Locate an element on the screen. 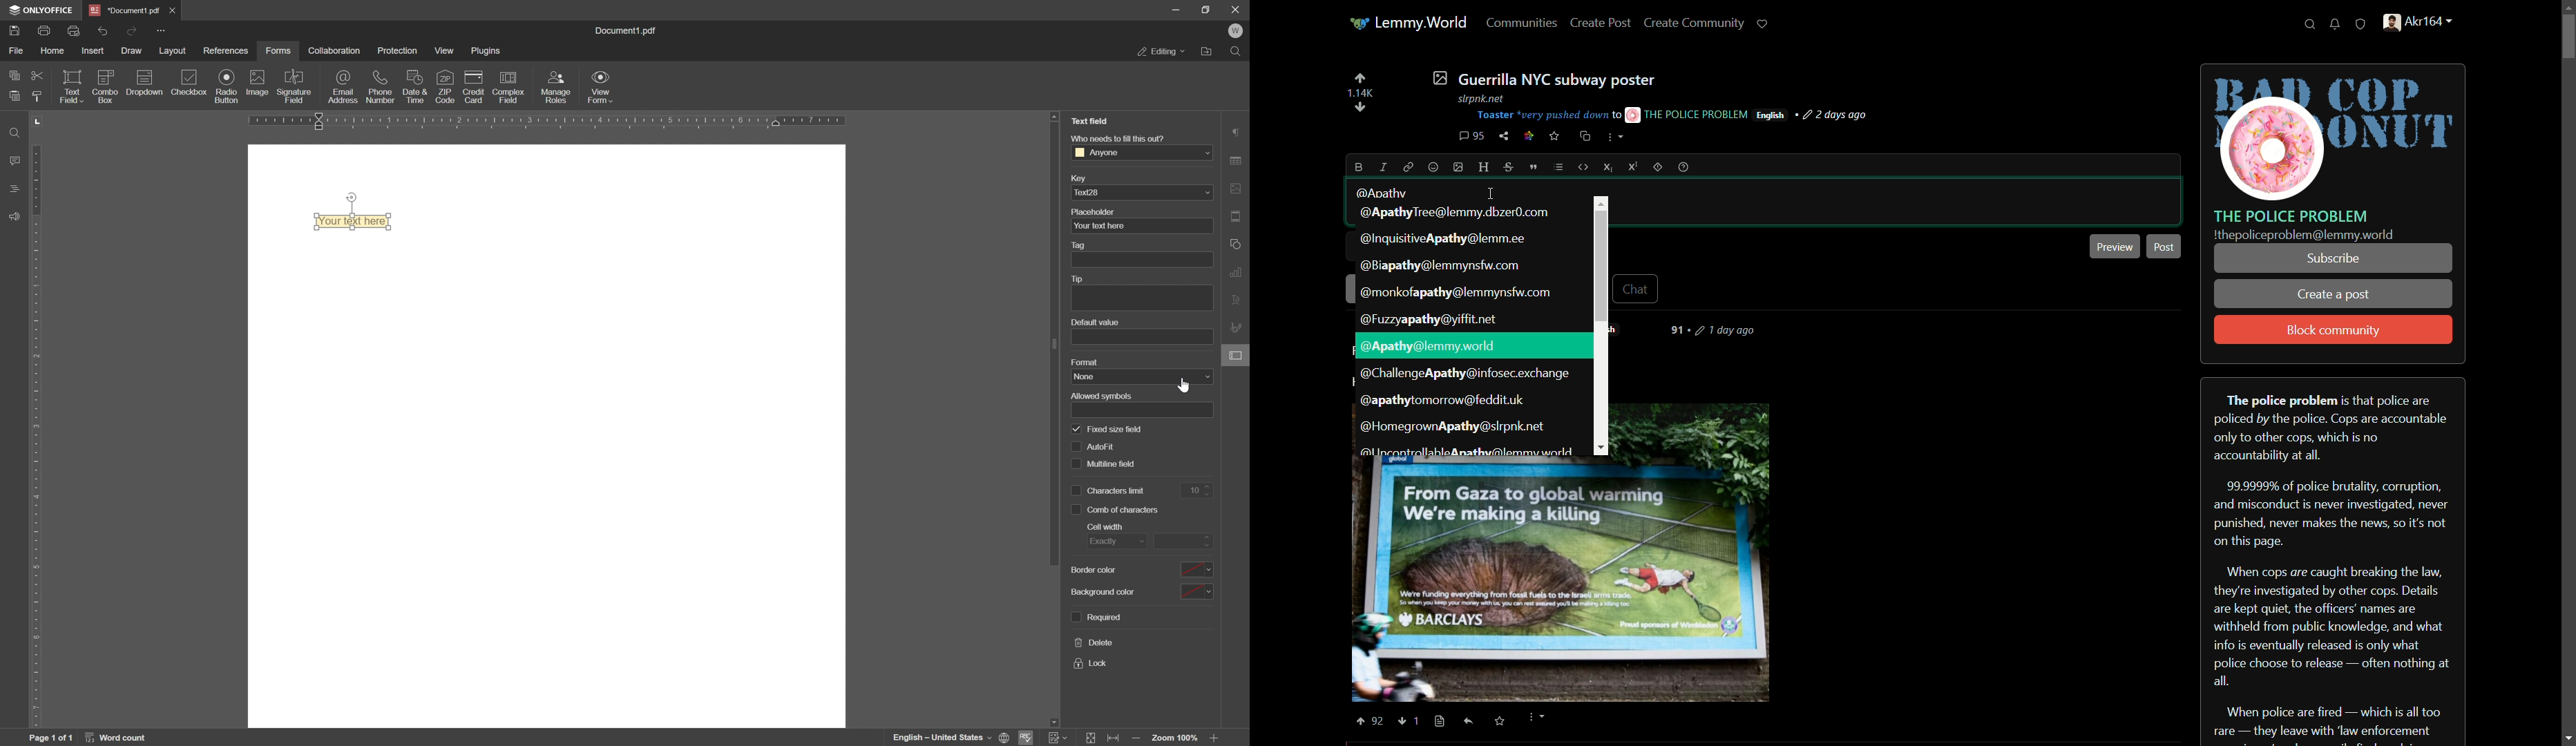 The height and width of the screenshot is (756, 2576). complex field is located at coordinates (511, 86).